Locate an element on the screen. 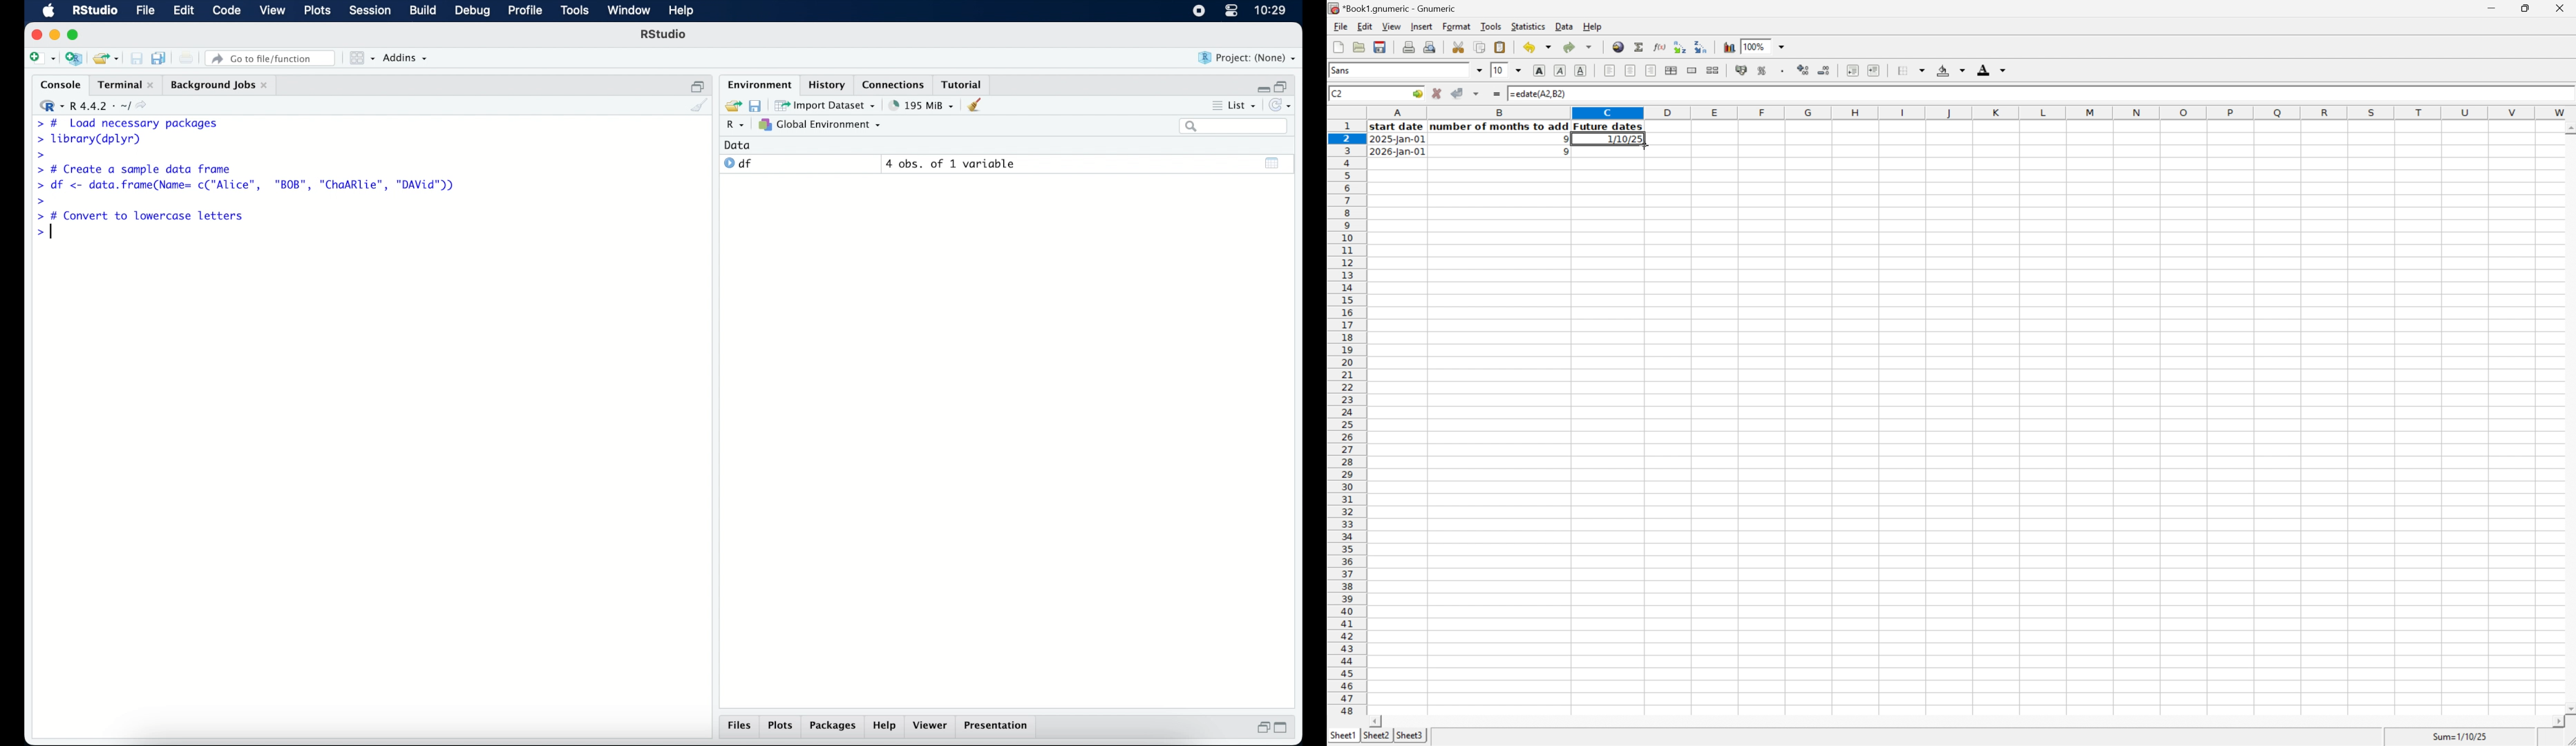  > df <- data.frame(Name= c("Alice", "BOB", "ChaARlie", "DAVid"))| is located at coordinates (249, 186).